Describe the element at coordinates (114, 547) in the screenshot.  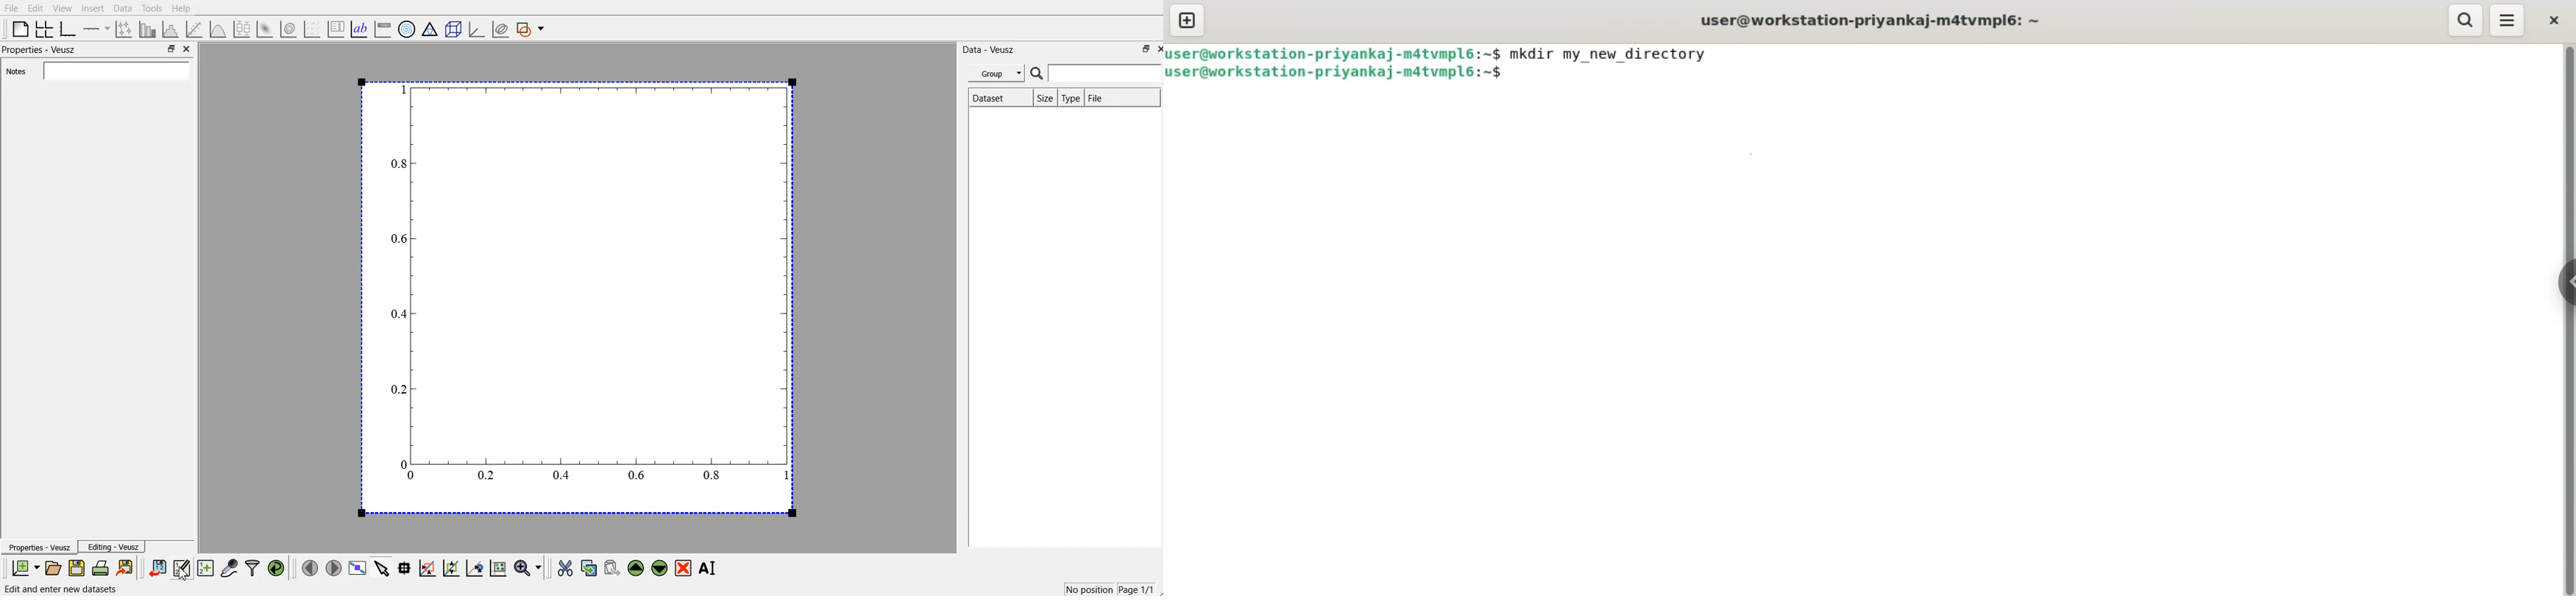
I see `Editing - Veusz` at that location.